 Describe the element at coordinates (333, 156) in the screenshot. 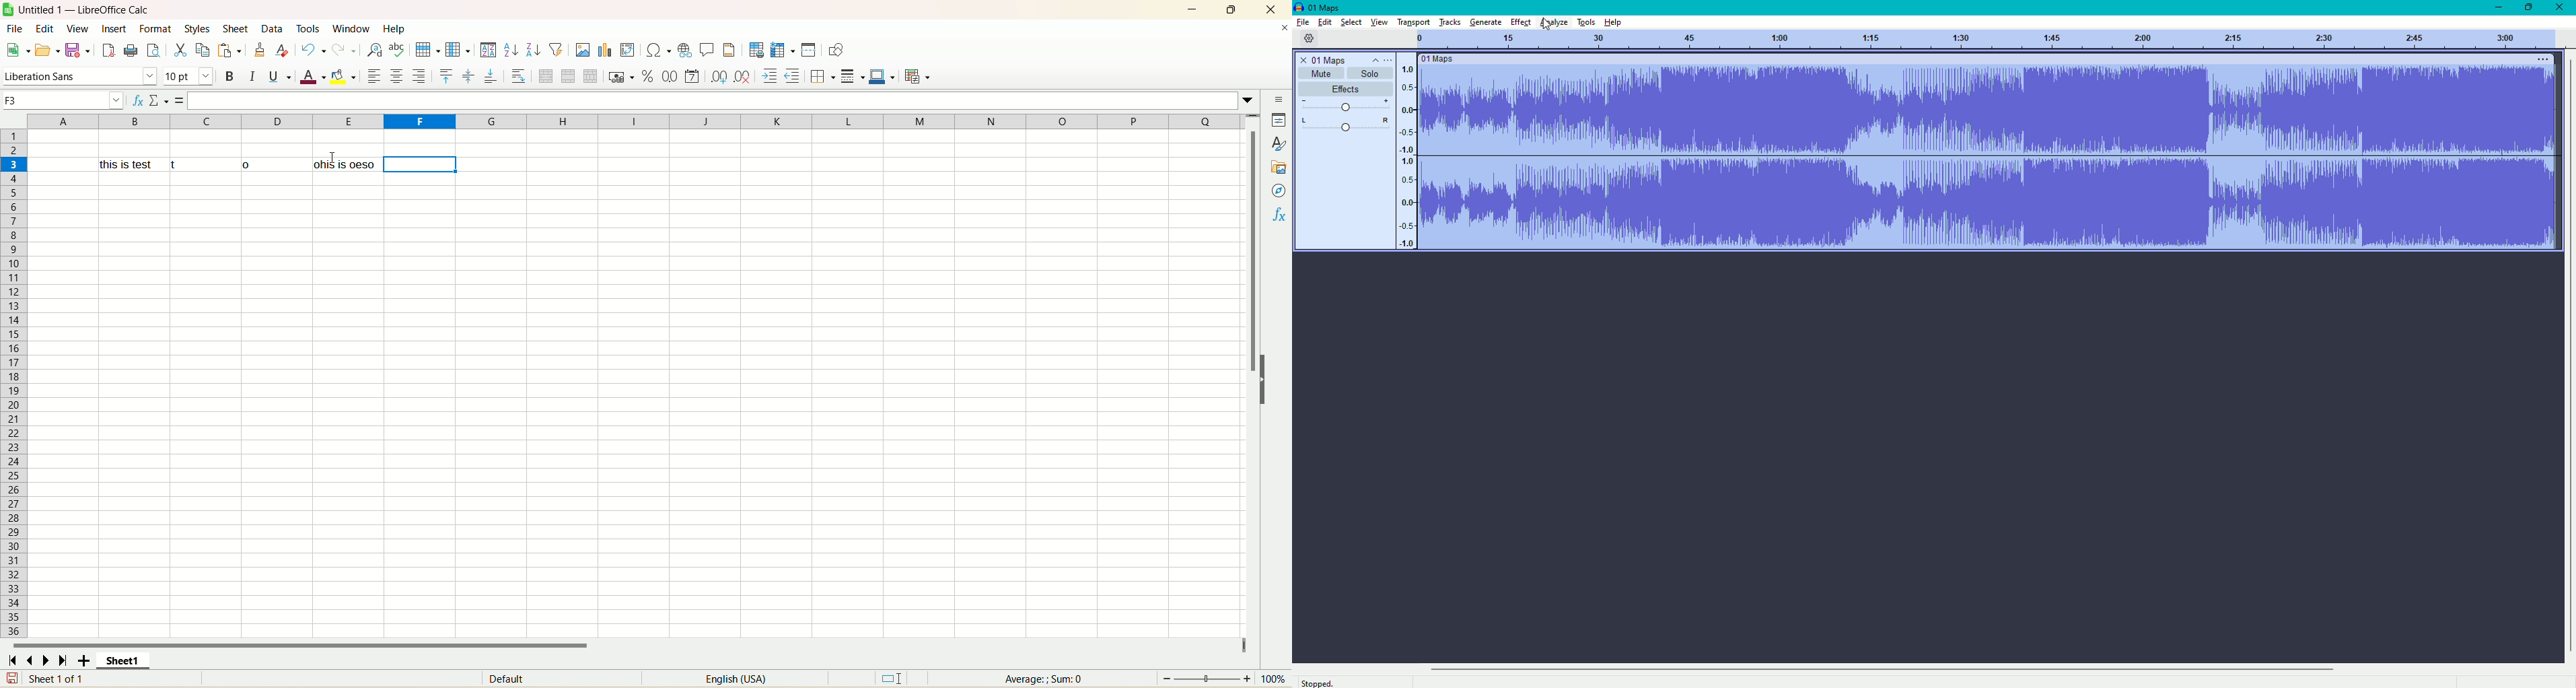

I see `Cursor` at that location.